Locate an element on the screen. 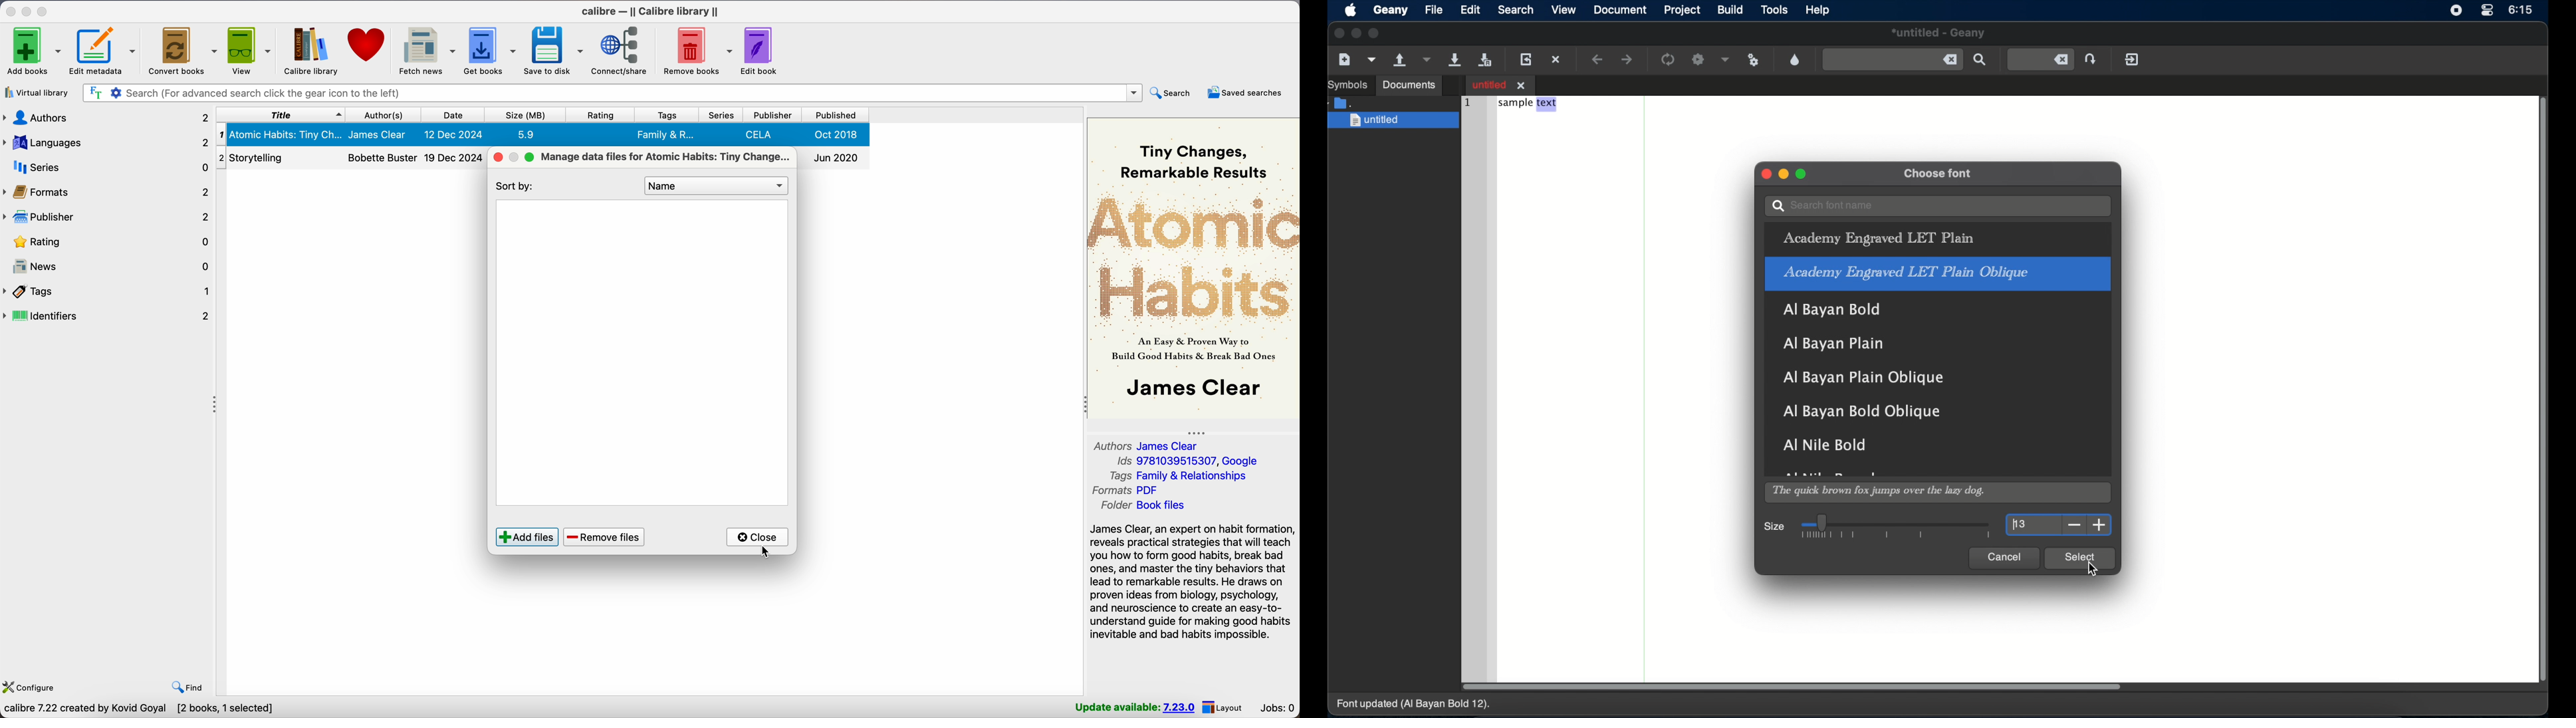 This screenshot has height=728, width=2576. tags Family & Relationships is located at coordinates (1177, 476).